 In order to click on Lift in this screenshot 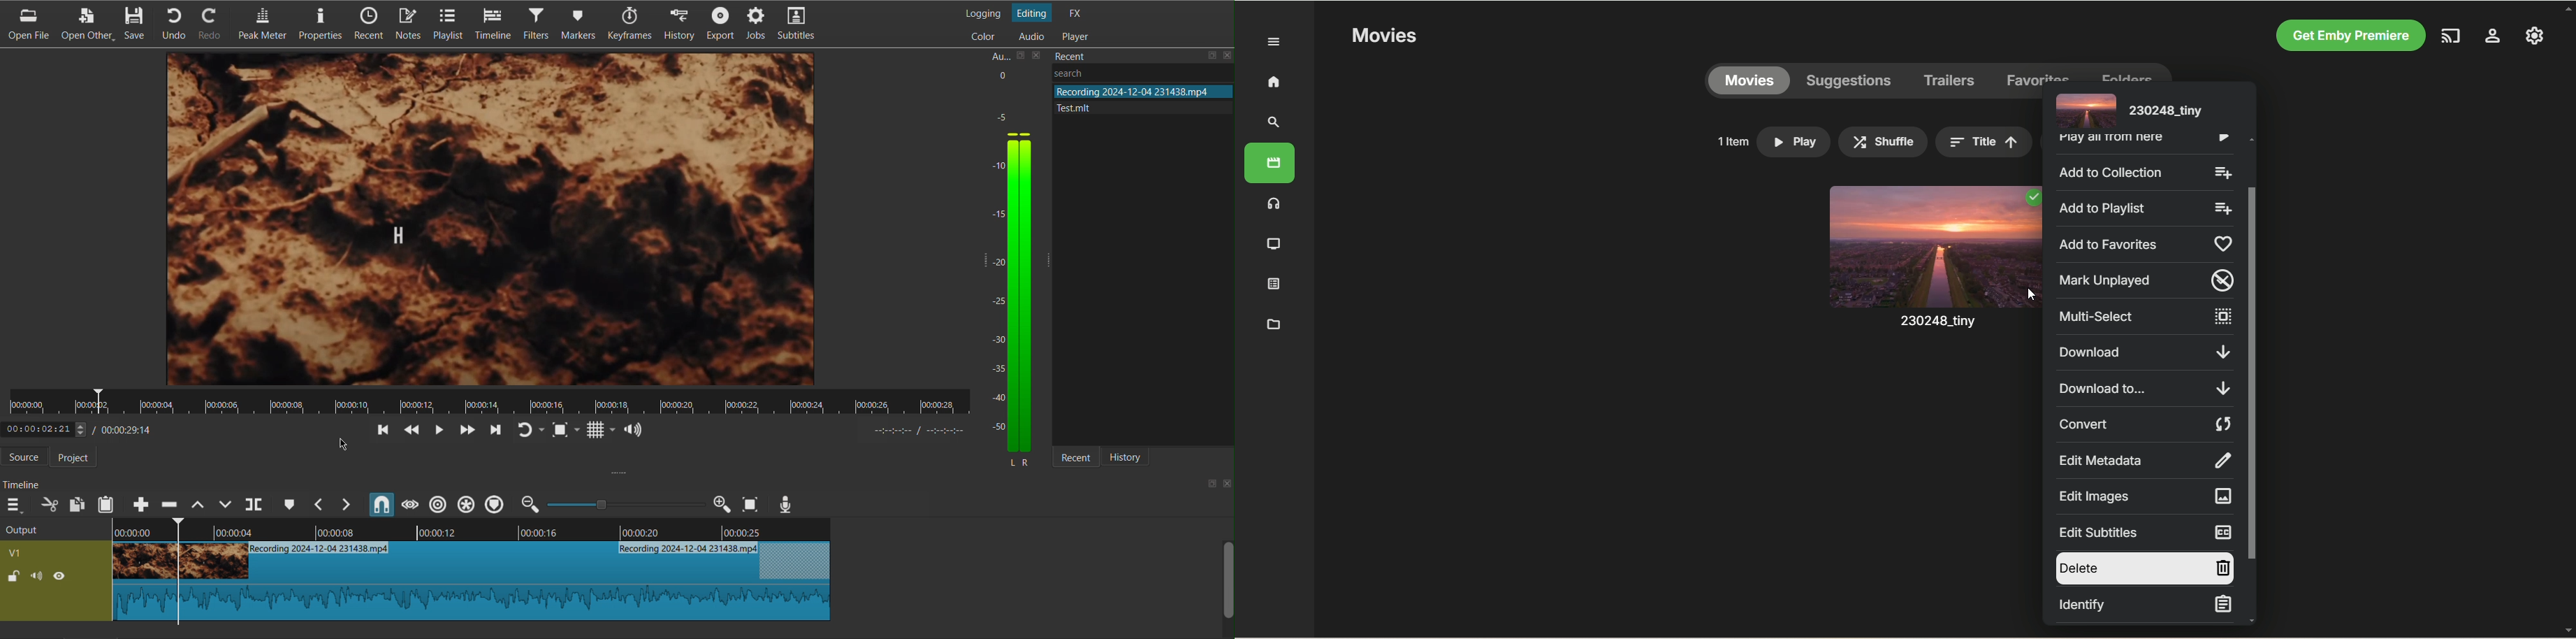, I will do `click(197, 503)`.